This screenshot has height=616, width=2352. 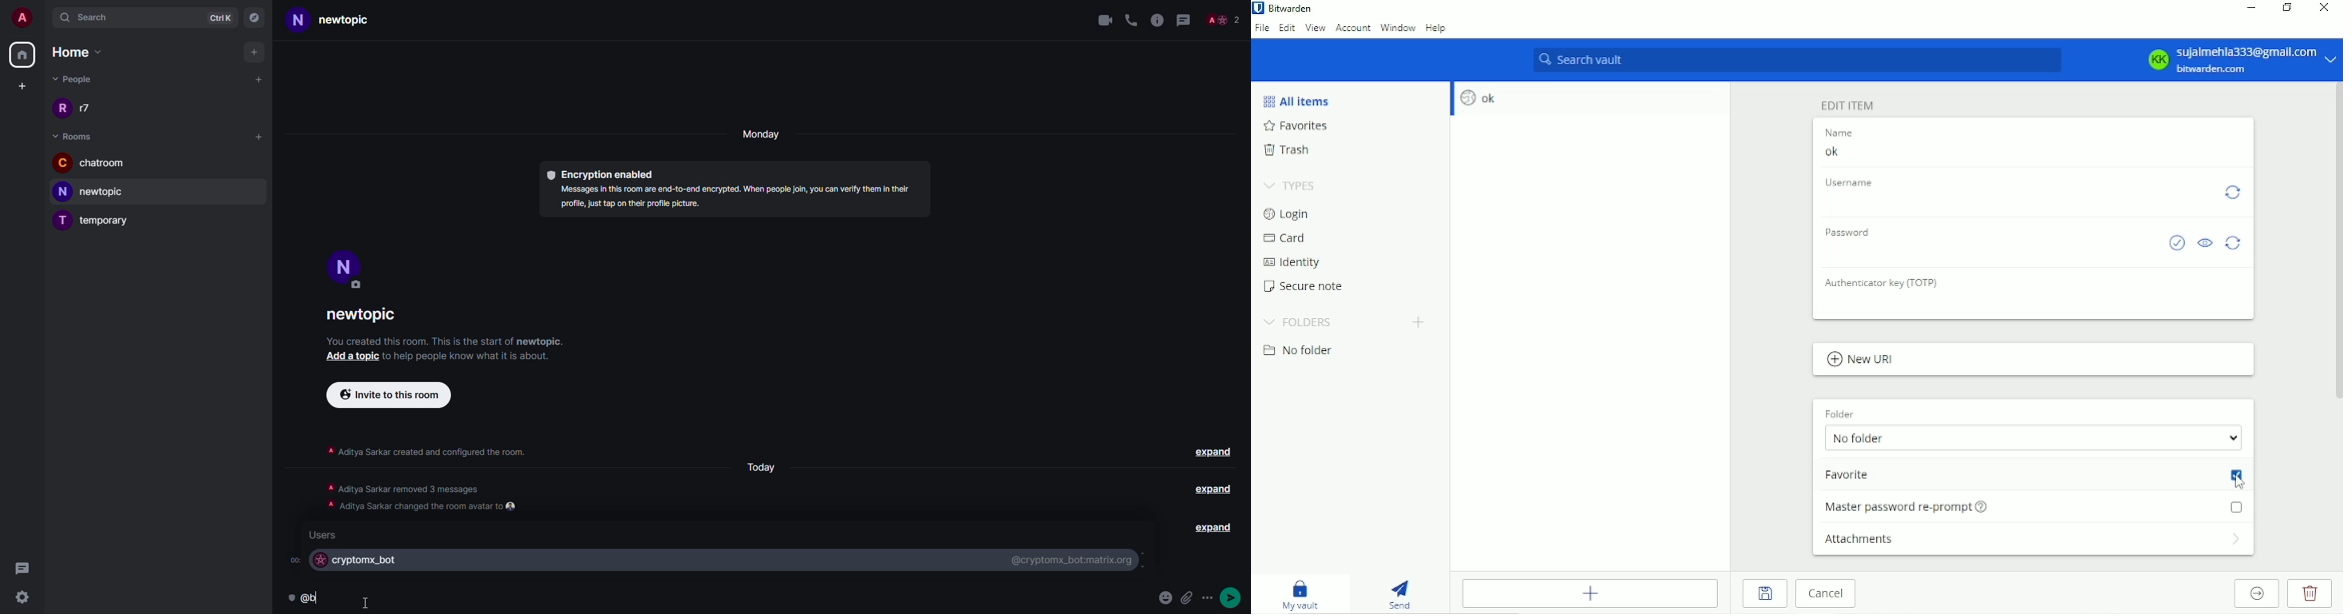 I want to click on @cryptomx_bot:matrix.org, so click(x=1070, y=559).